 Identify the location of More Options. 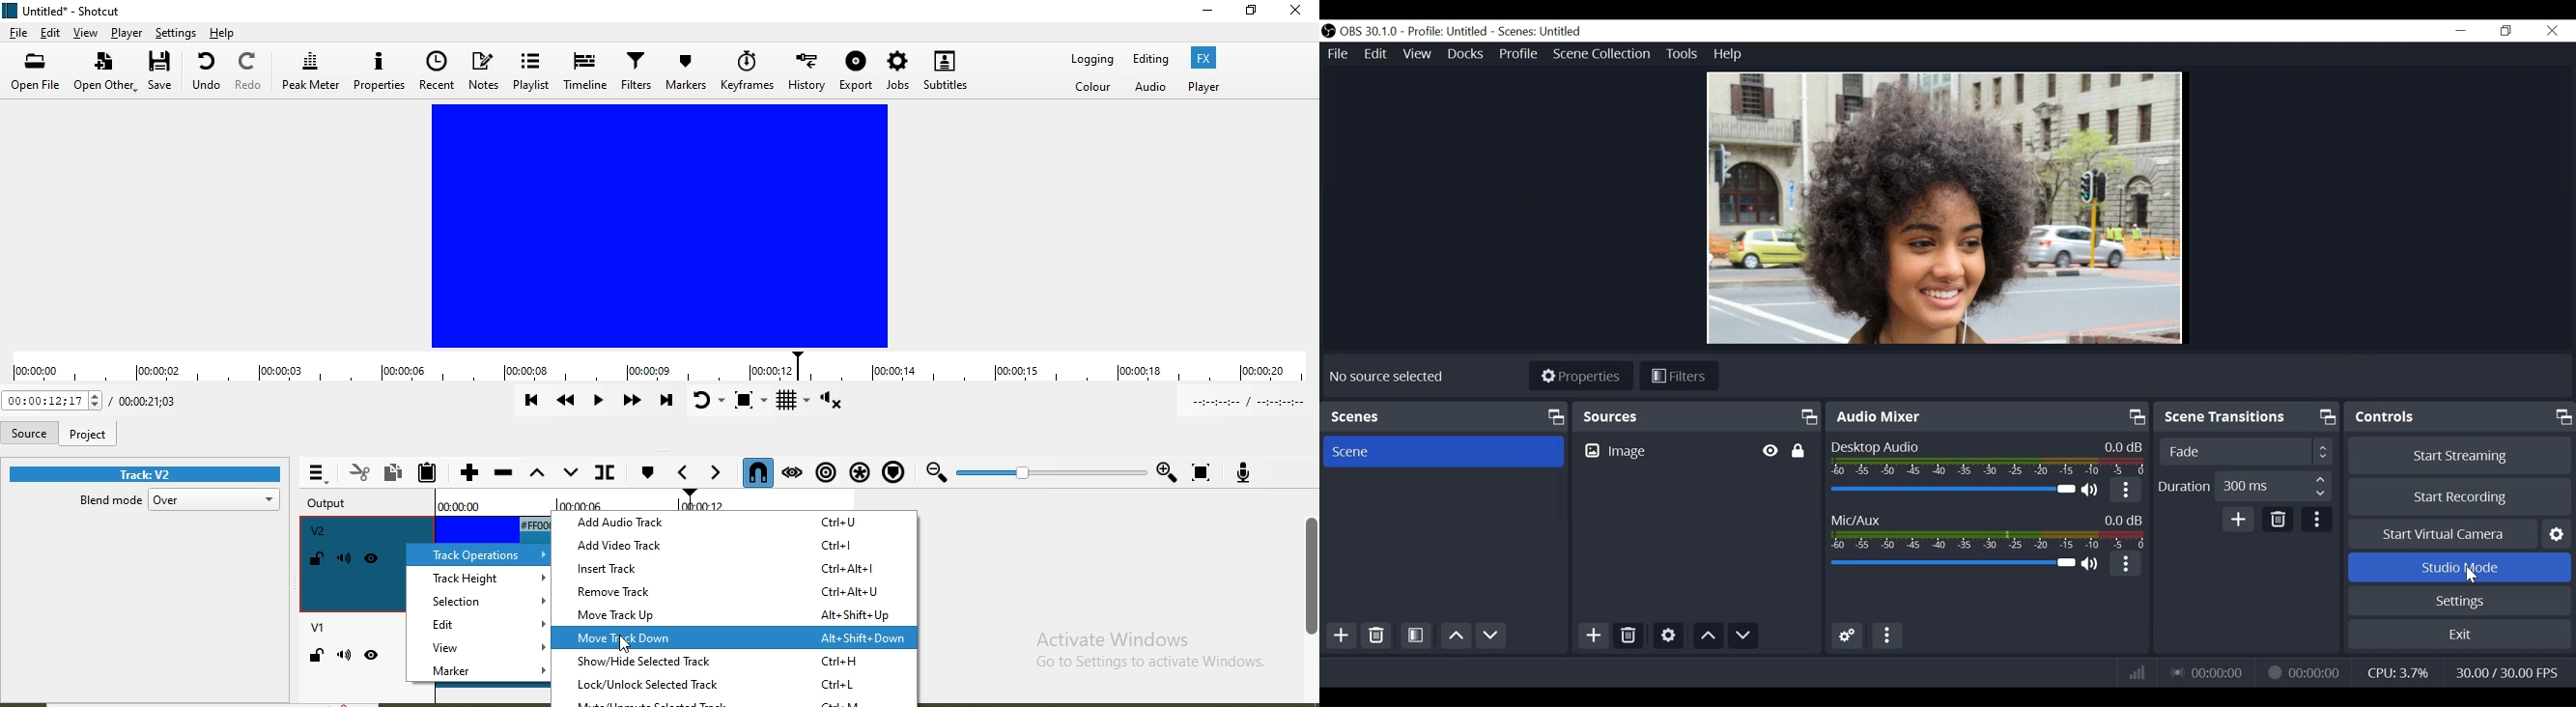
(2127, 567).